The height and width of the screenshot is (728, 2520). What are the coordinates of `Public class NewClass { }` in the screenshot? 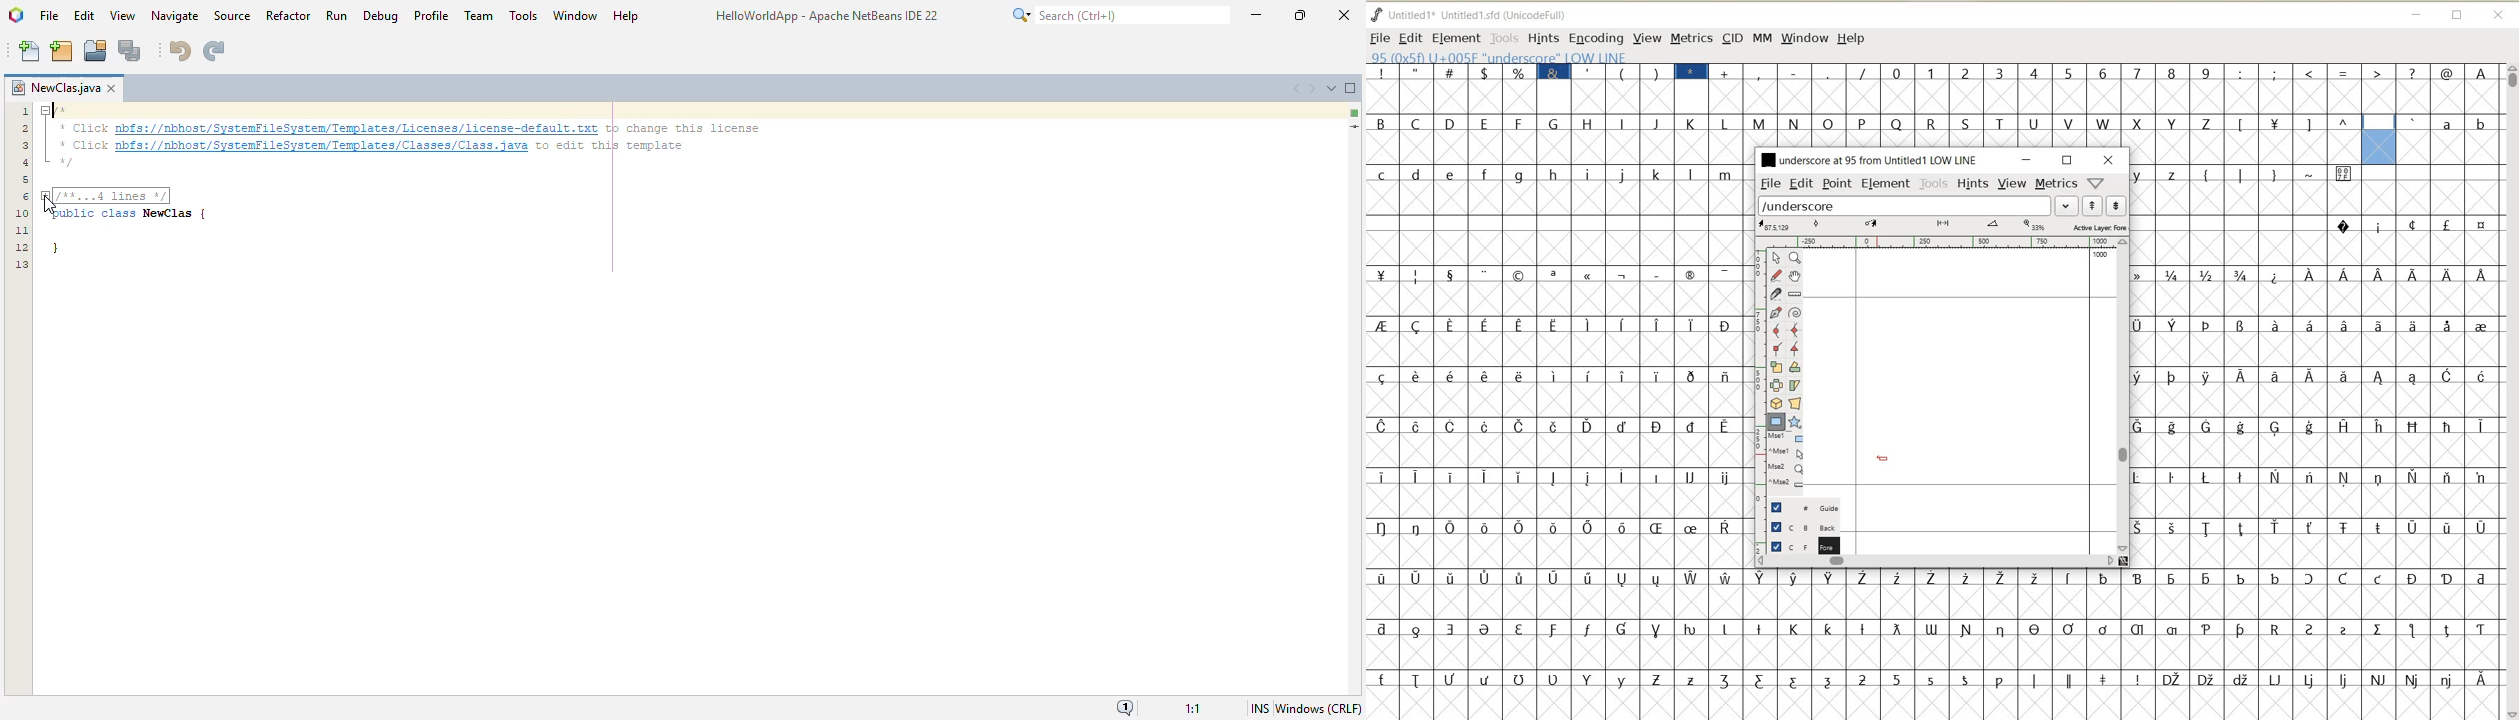 It's located at (141, 236).